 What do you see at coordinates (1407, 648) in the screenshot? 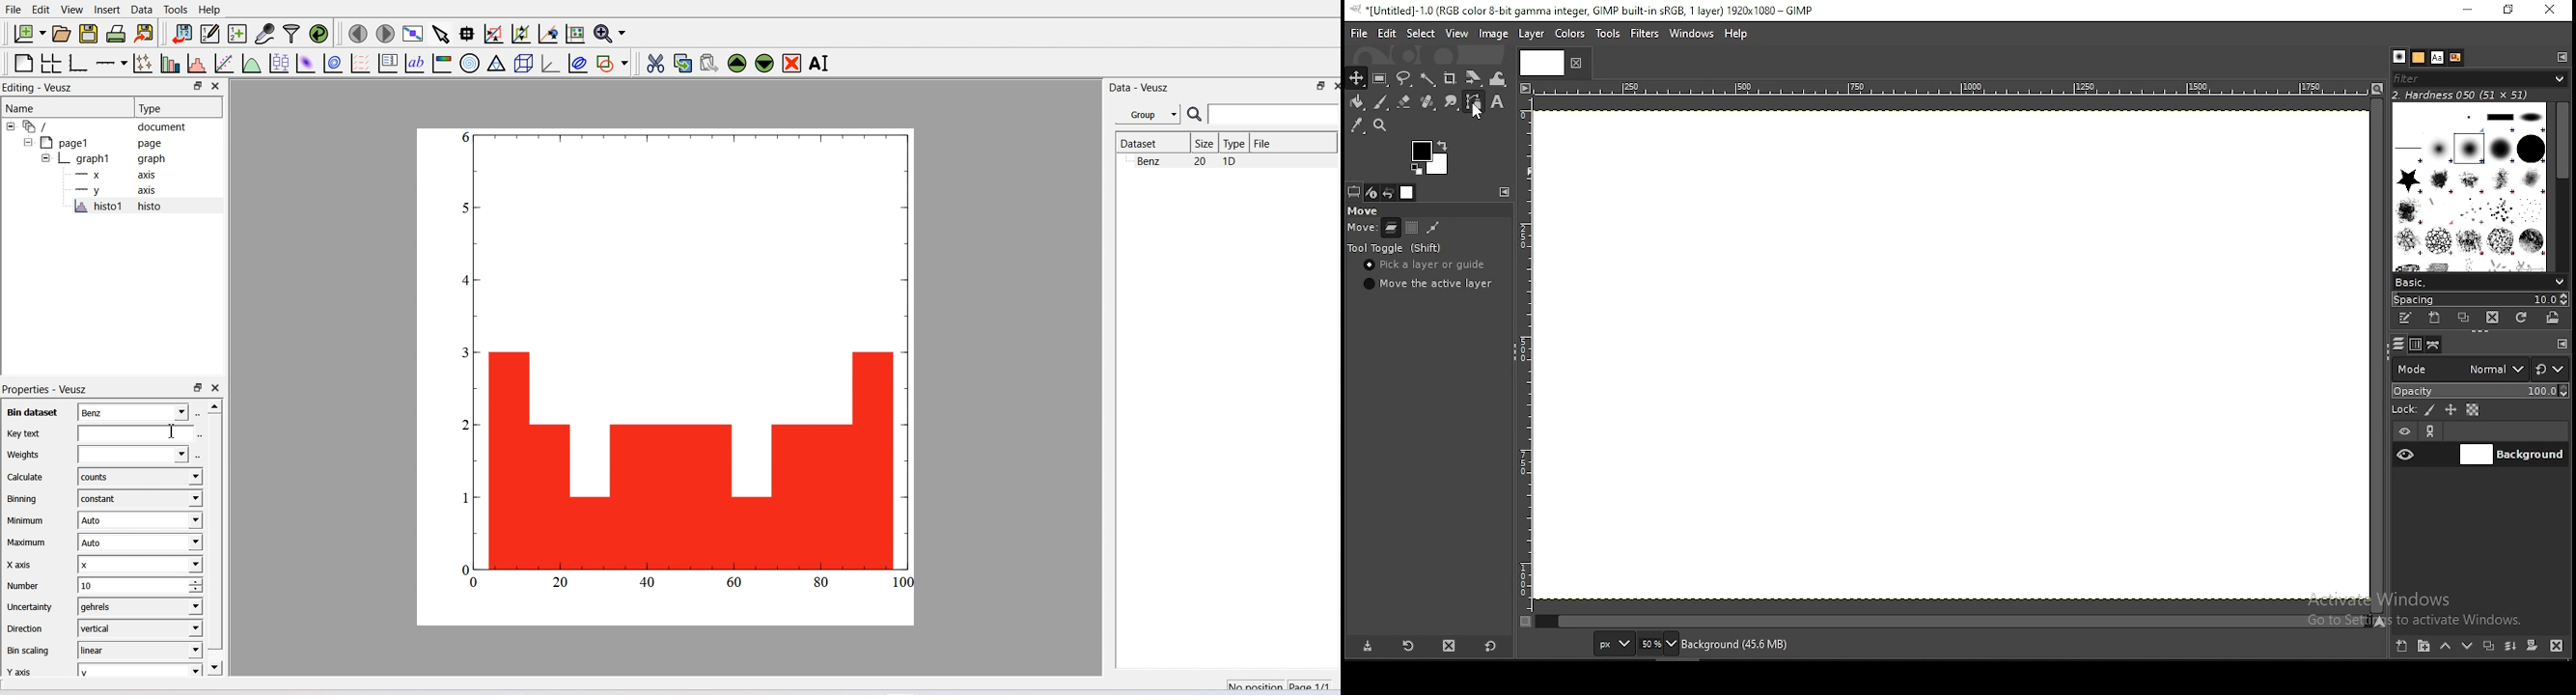
I see `refresh  tool preset` at bounding box center [1407, 648].